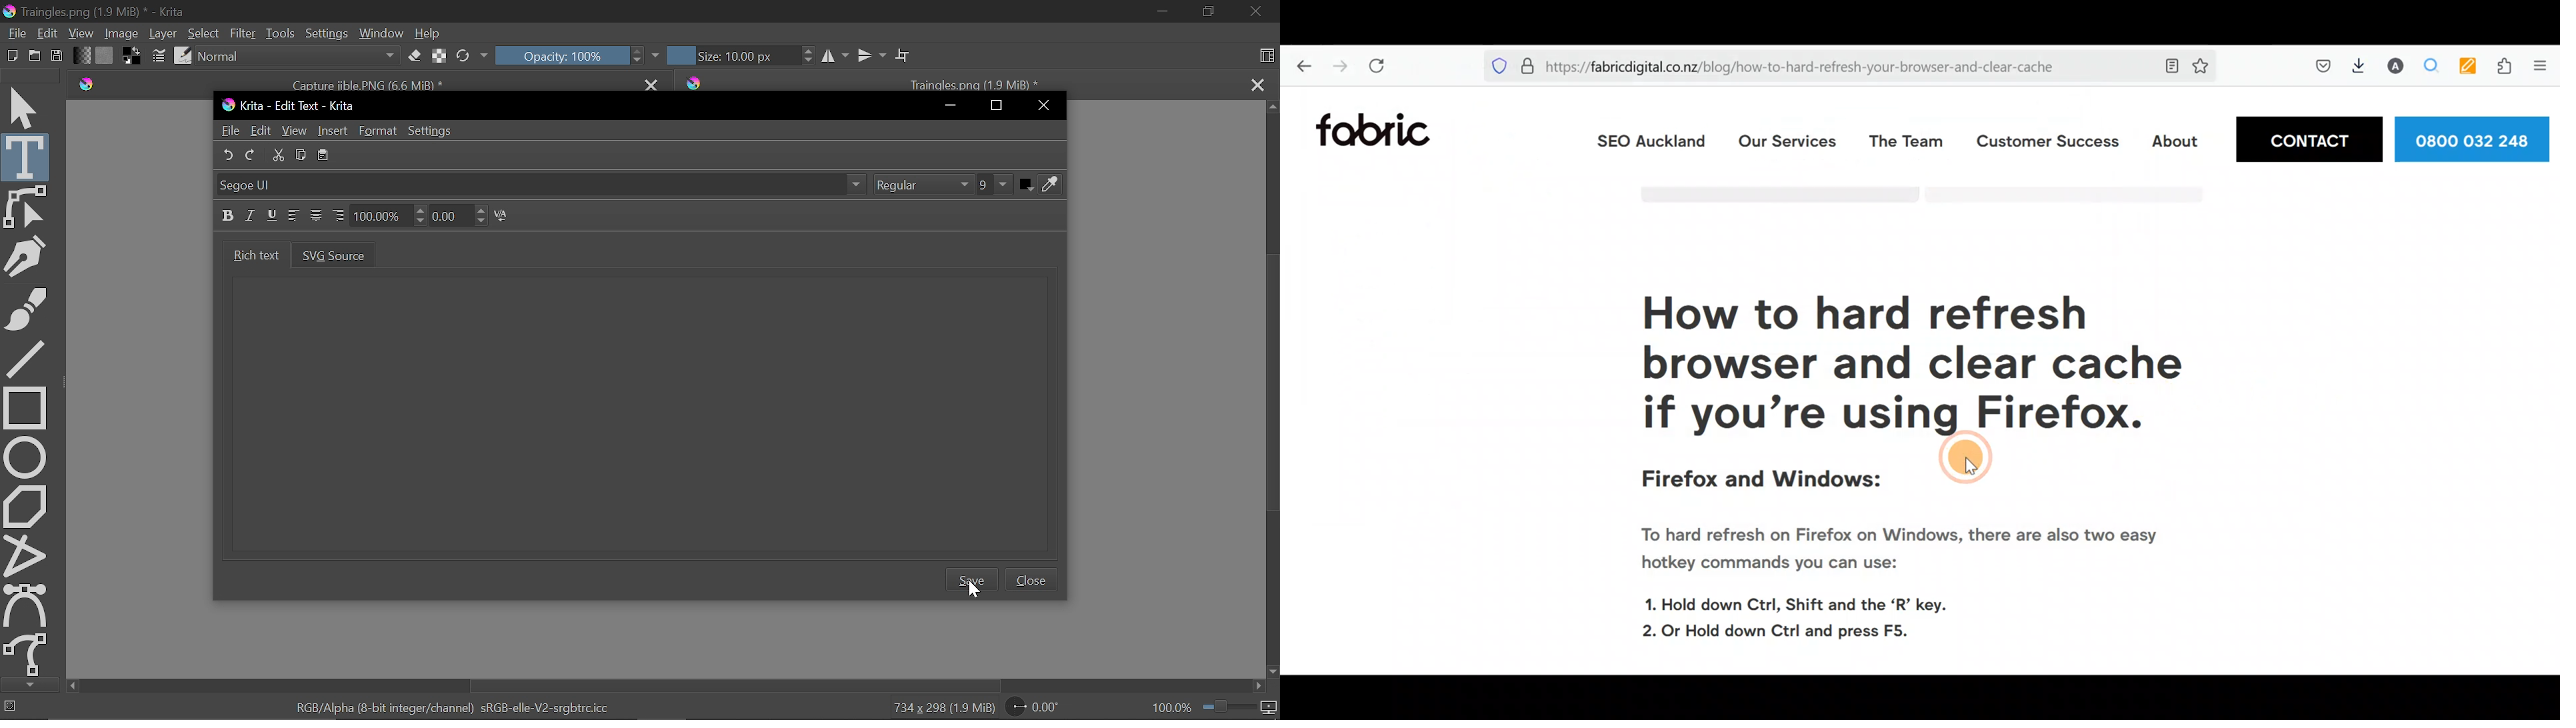  Describe the element at coordinates (11, 709) in the screenshot. I see `No selection` at that location.